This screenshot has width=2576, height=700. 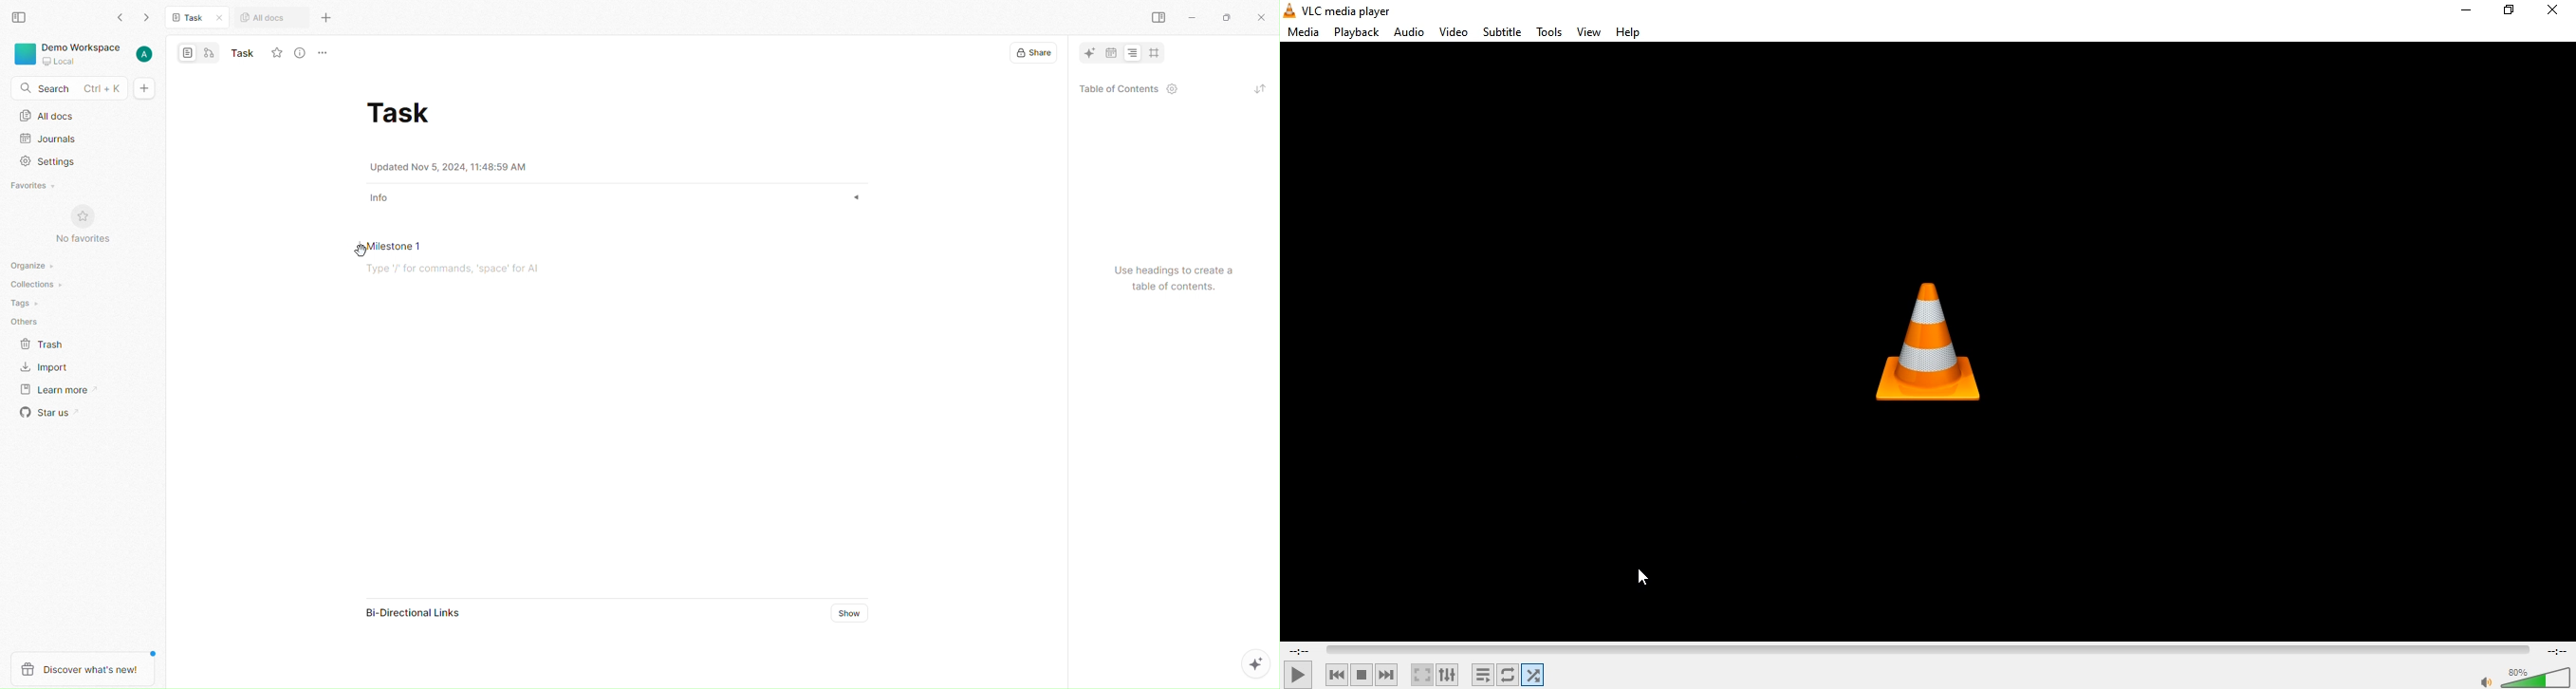 What do you see at coordinates (1633, 32) in the screenshot?
I see `help` at bounding box center [1633, 32].